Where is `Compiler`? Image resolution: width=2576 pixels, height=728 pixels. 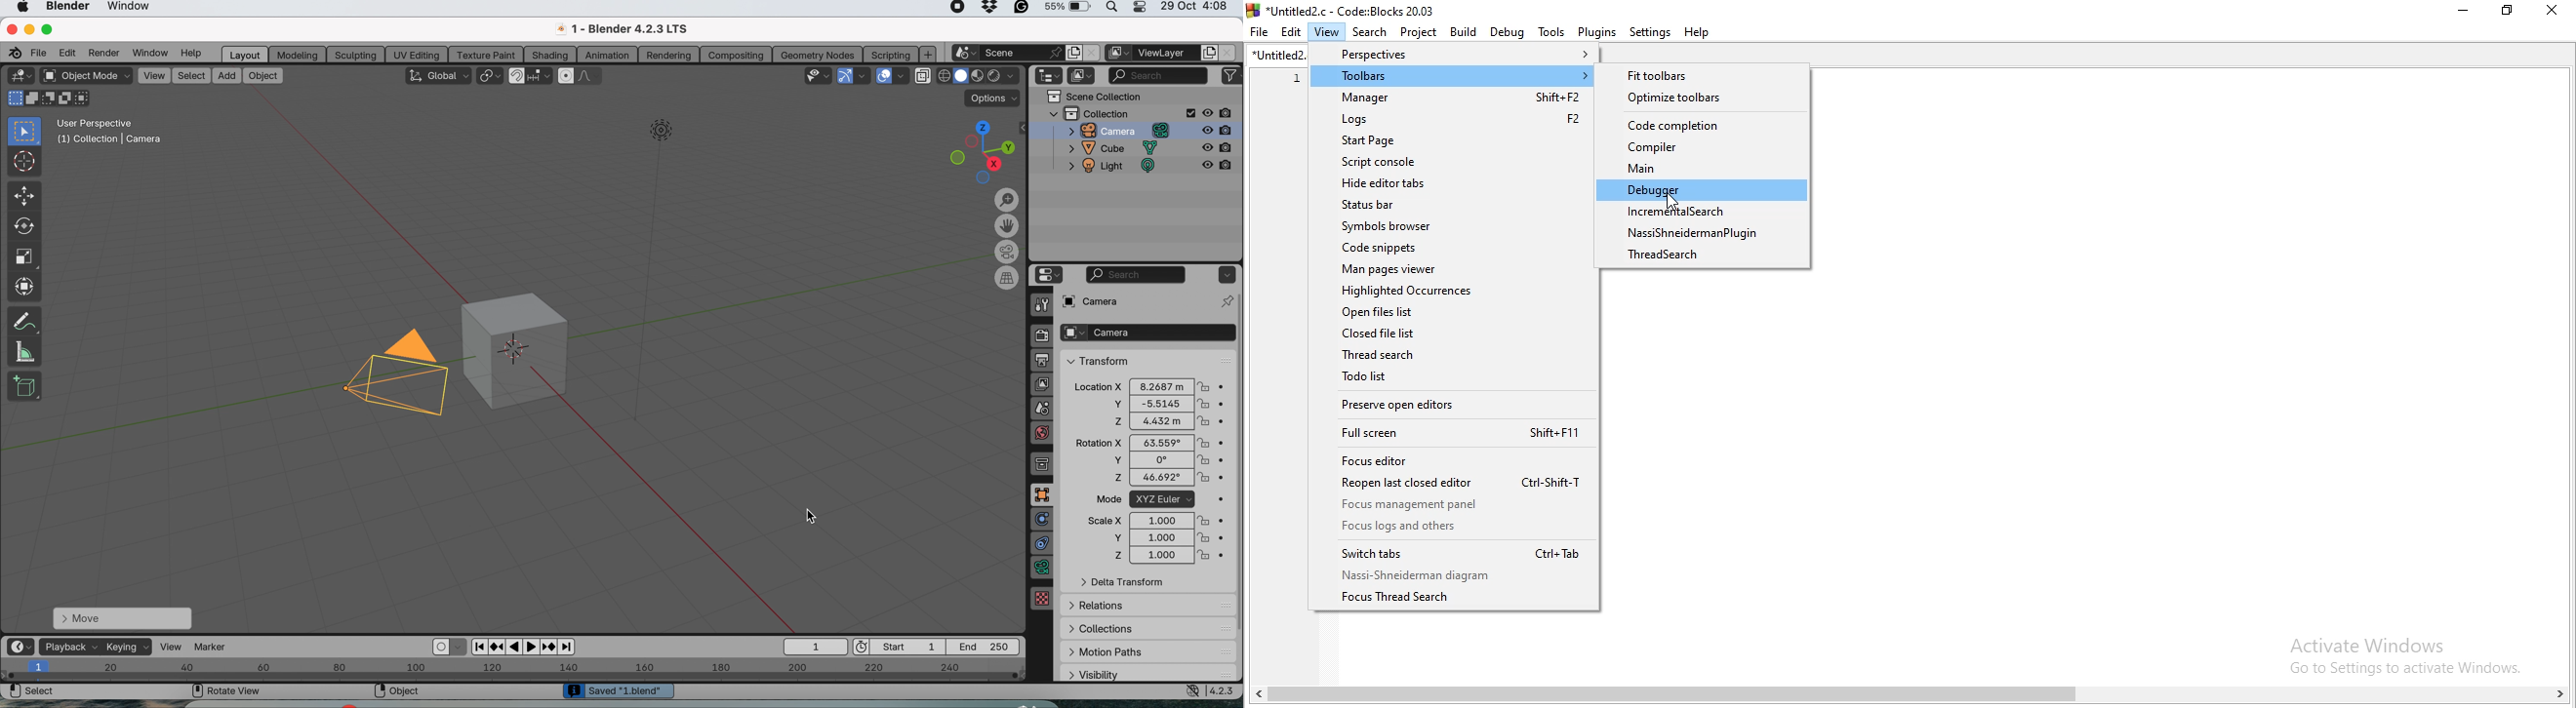 Compiler is located at coordinates (1701, 147).